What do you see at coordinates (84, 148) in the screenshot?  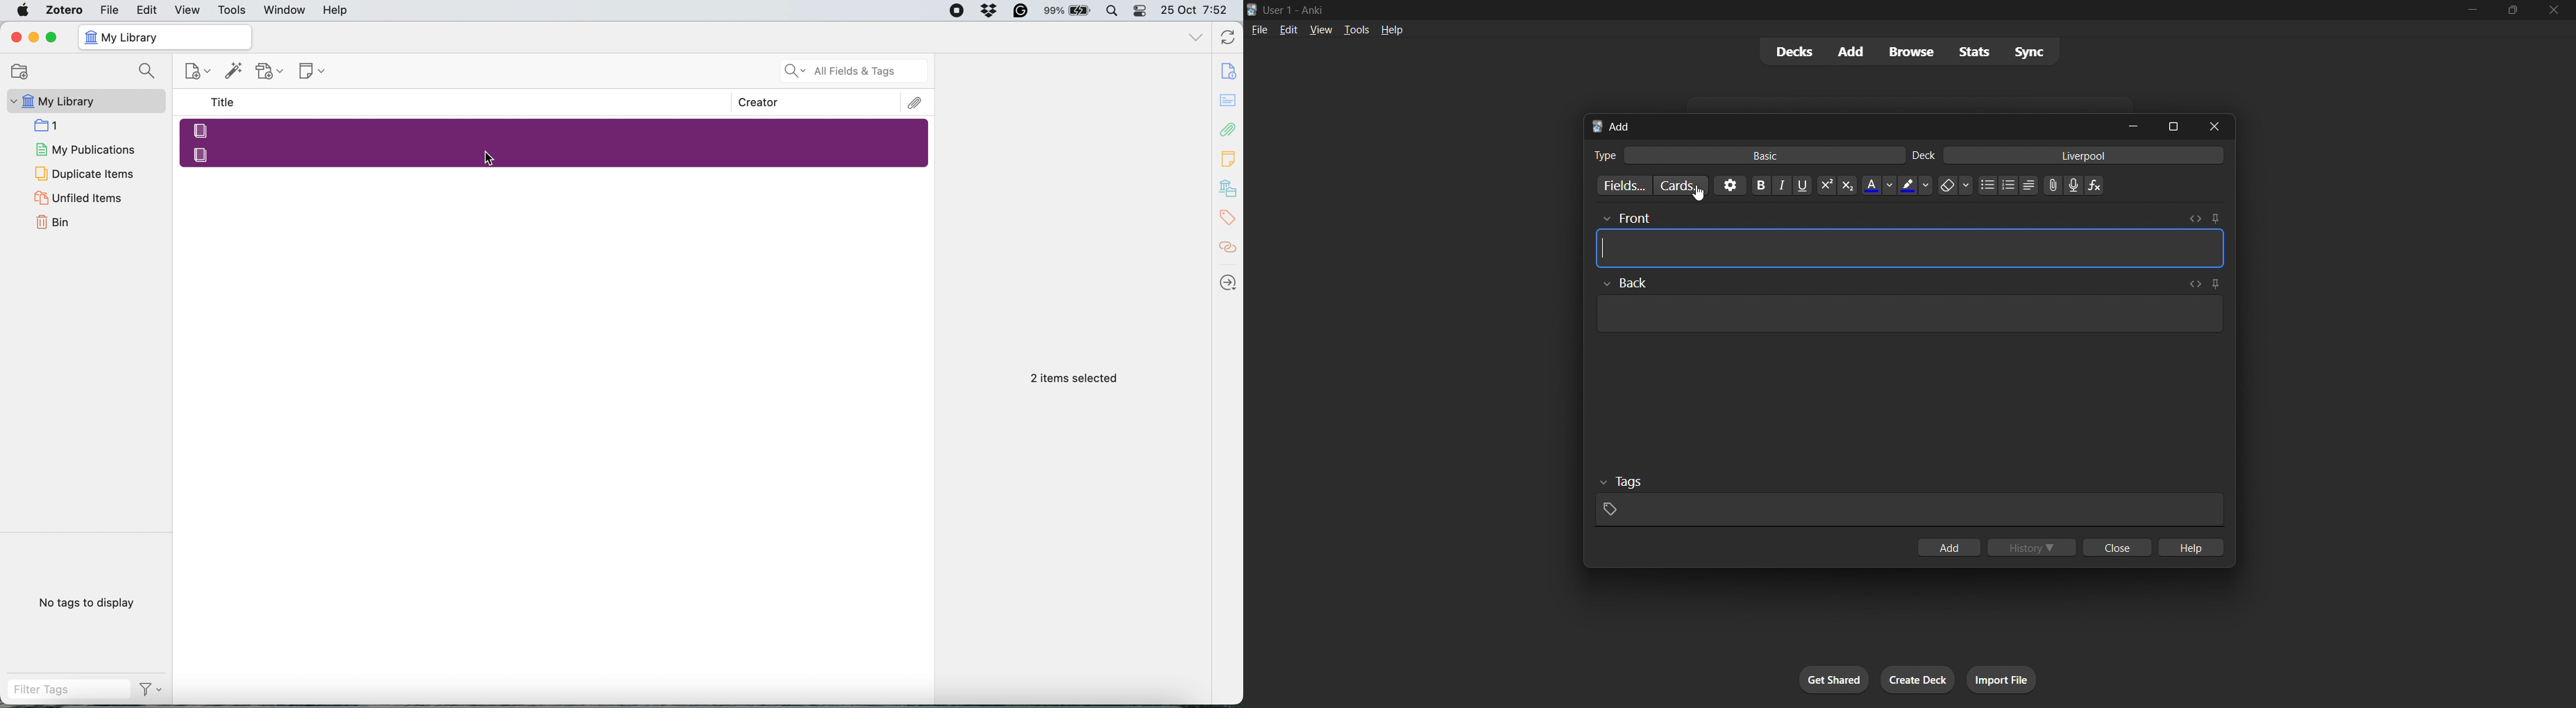 I see `My Publications` at bounding box center [84, 148].